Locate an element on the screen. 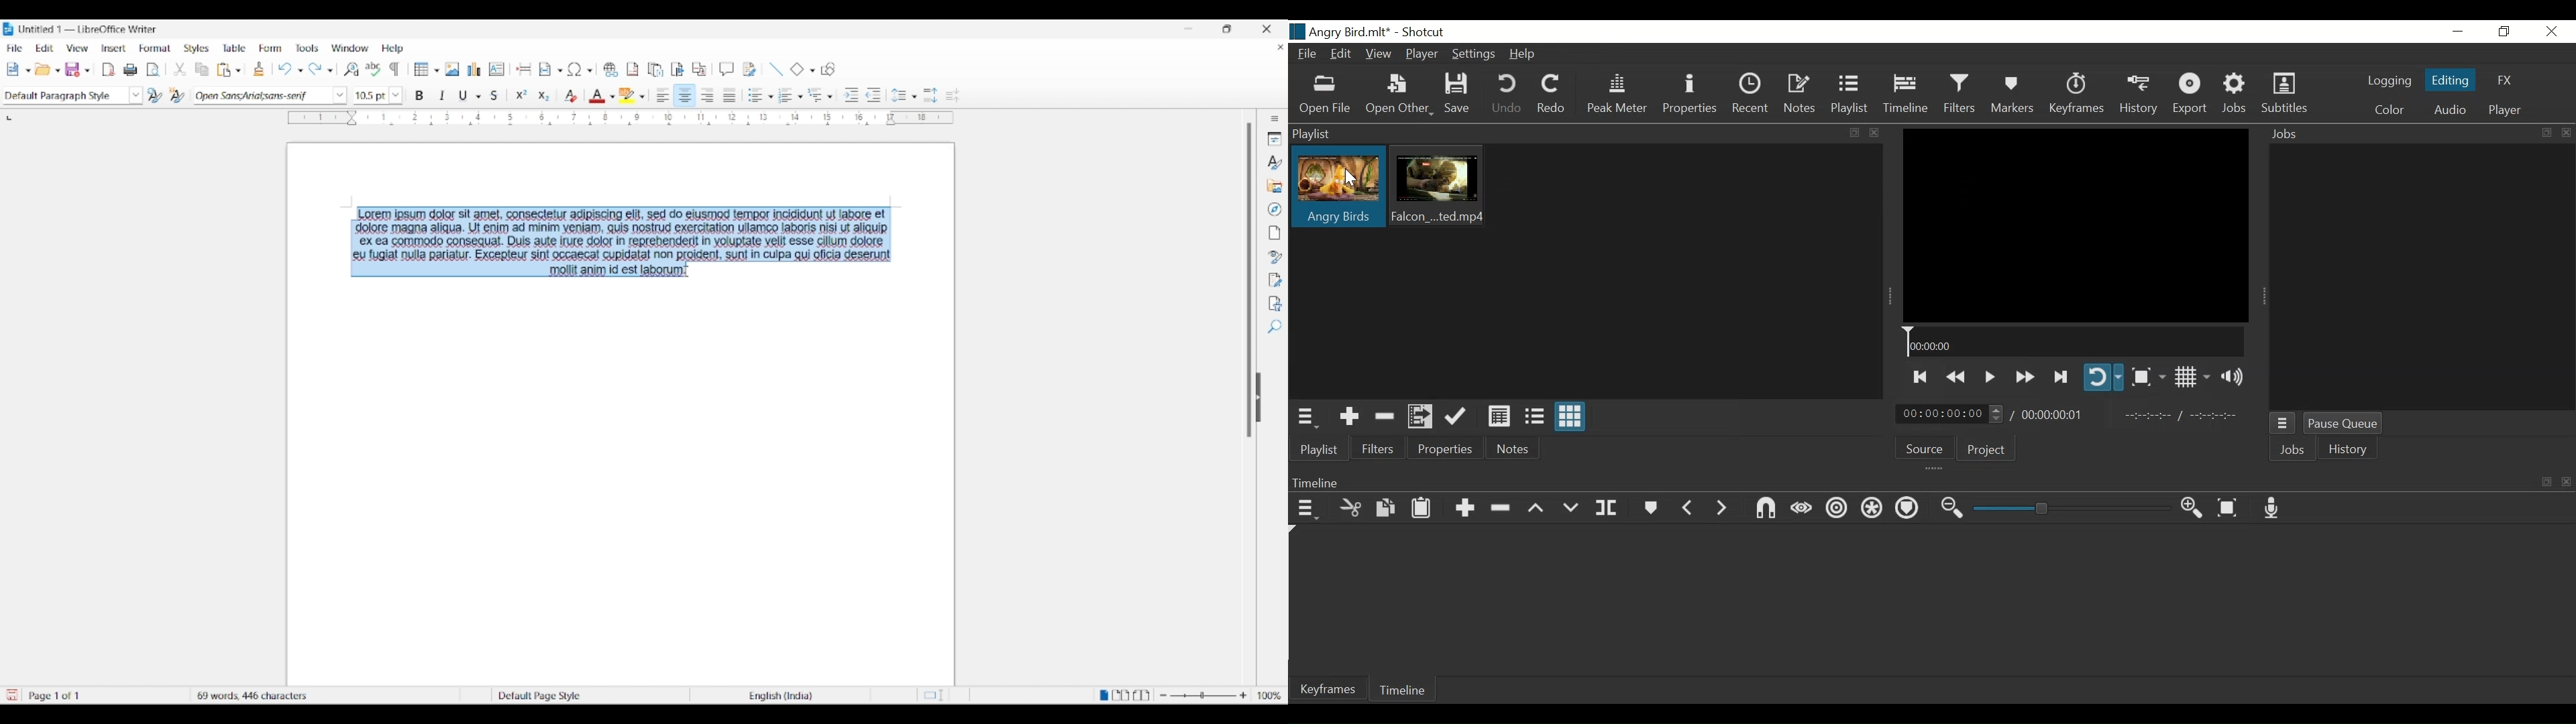 The width and height of the screenshot is (2576, 728). Superscript is located at coordinates (521, 95).